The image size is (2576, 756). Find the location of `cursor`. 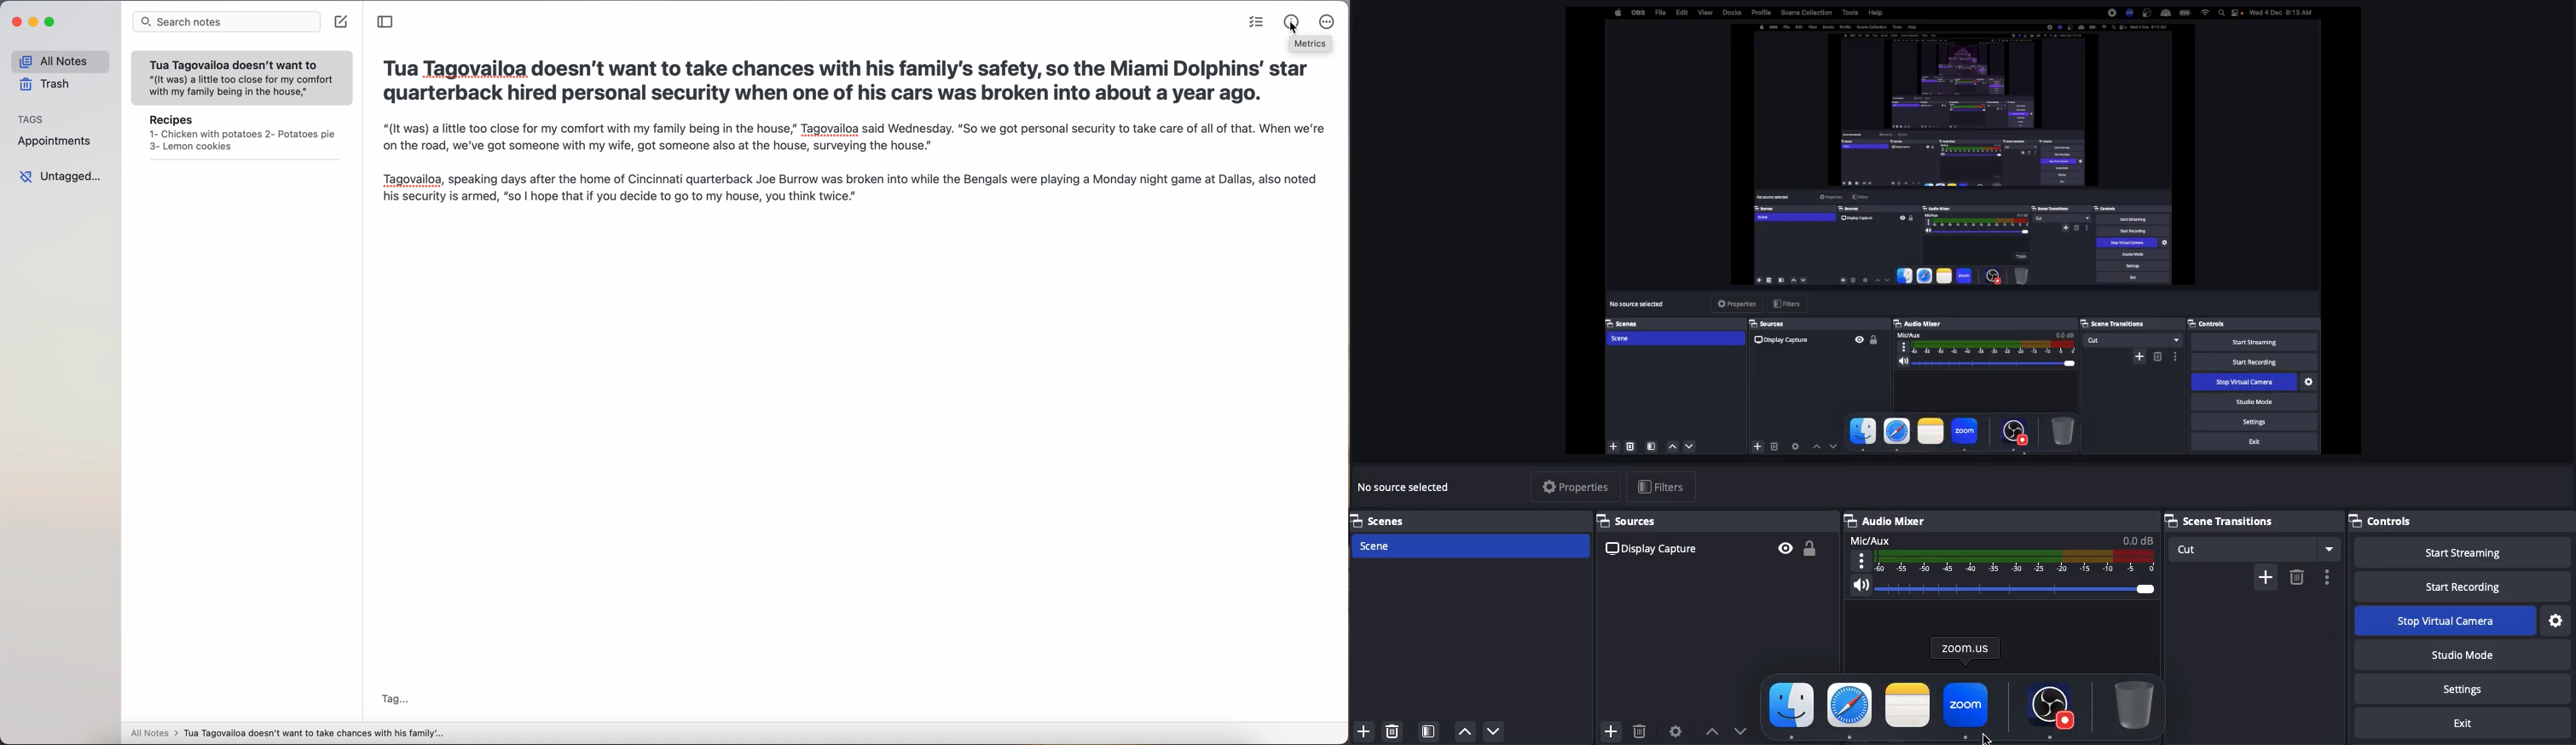

cursor is located at coordinates (1992, 729).